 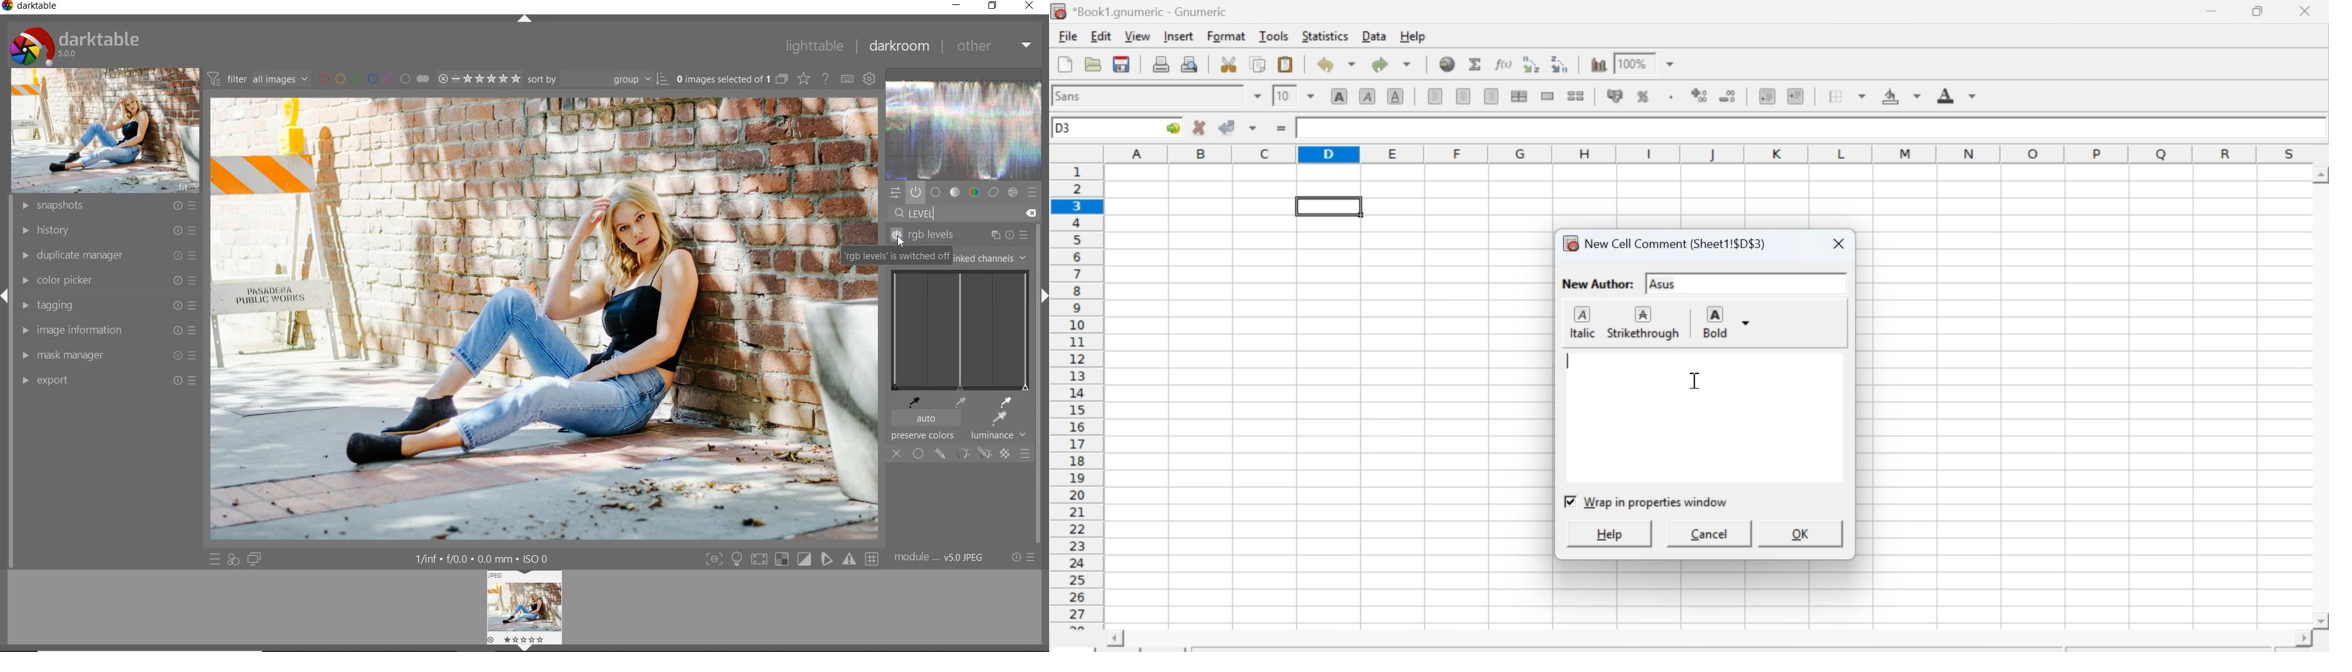 What do you see at coordinates (1531, 65) in the screenshot?
I see `Sort ascending` at bounding box center [1531, 65].